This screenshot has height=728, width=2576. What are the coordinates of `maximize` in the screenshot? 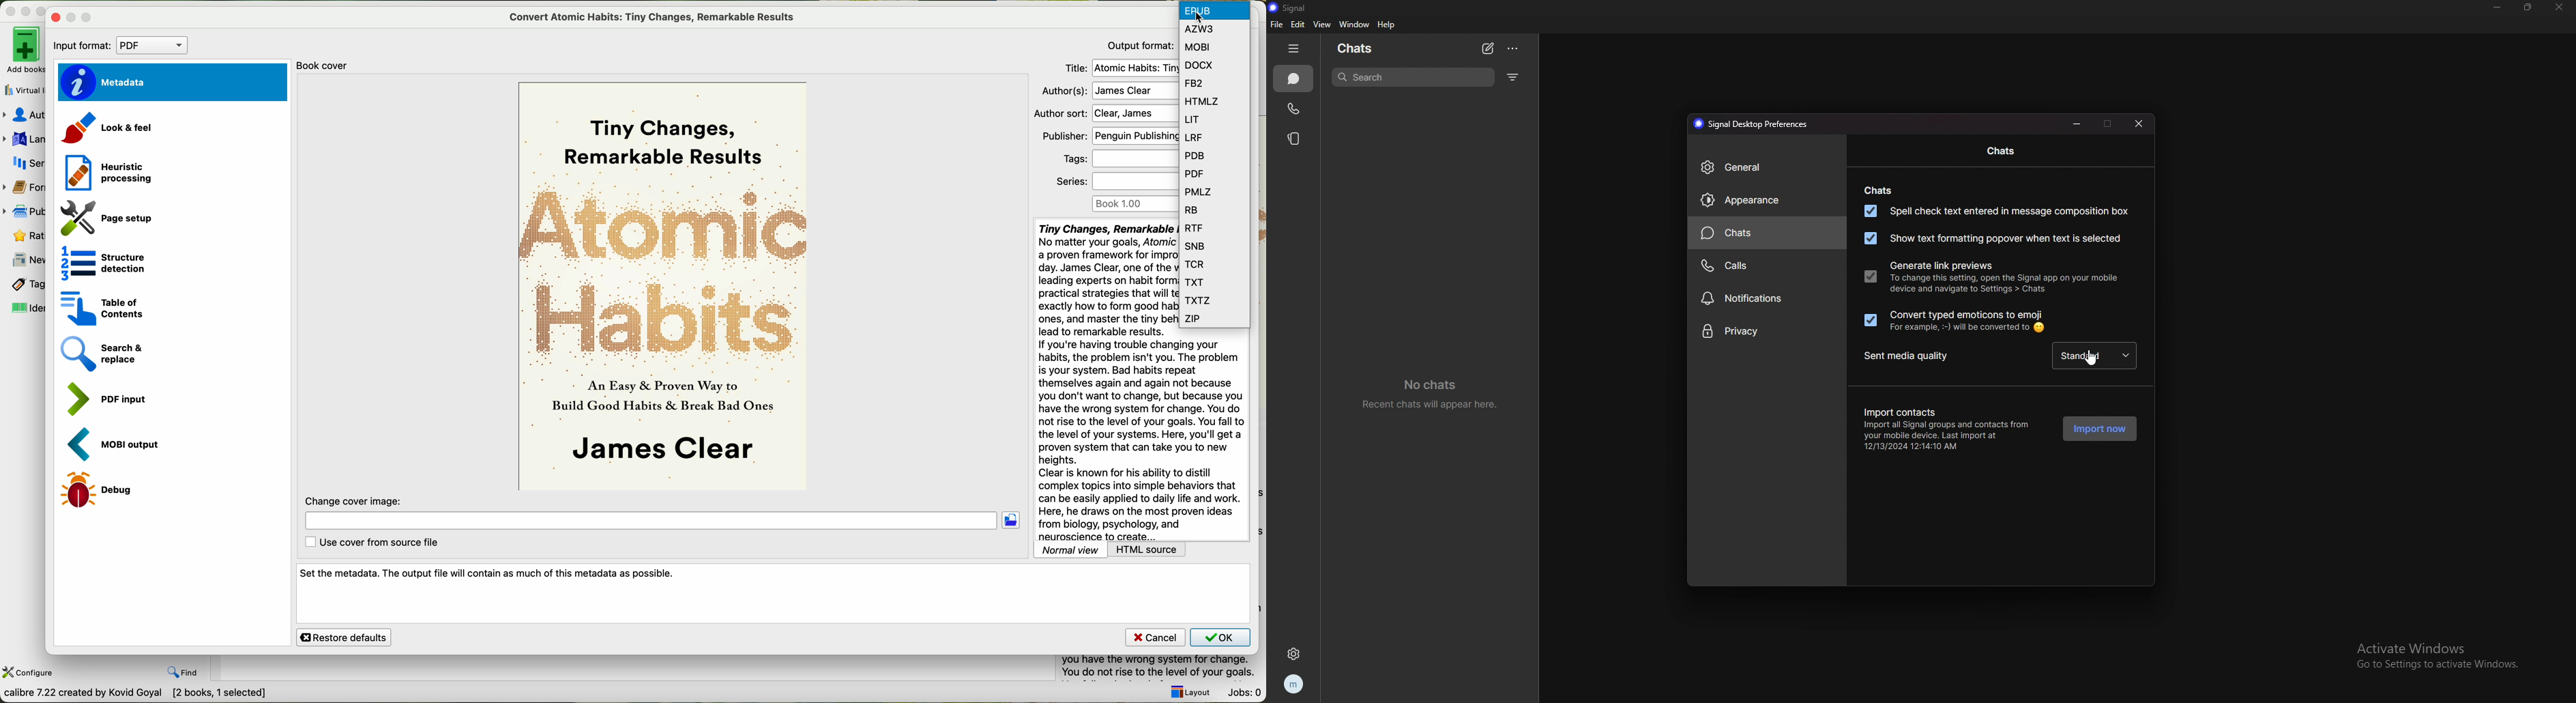 It's located at (88, 18).